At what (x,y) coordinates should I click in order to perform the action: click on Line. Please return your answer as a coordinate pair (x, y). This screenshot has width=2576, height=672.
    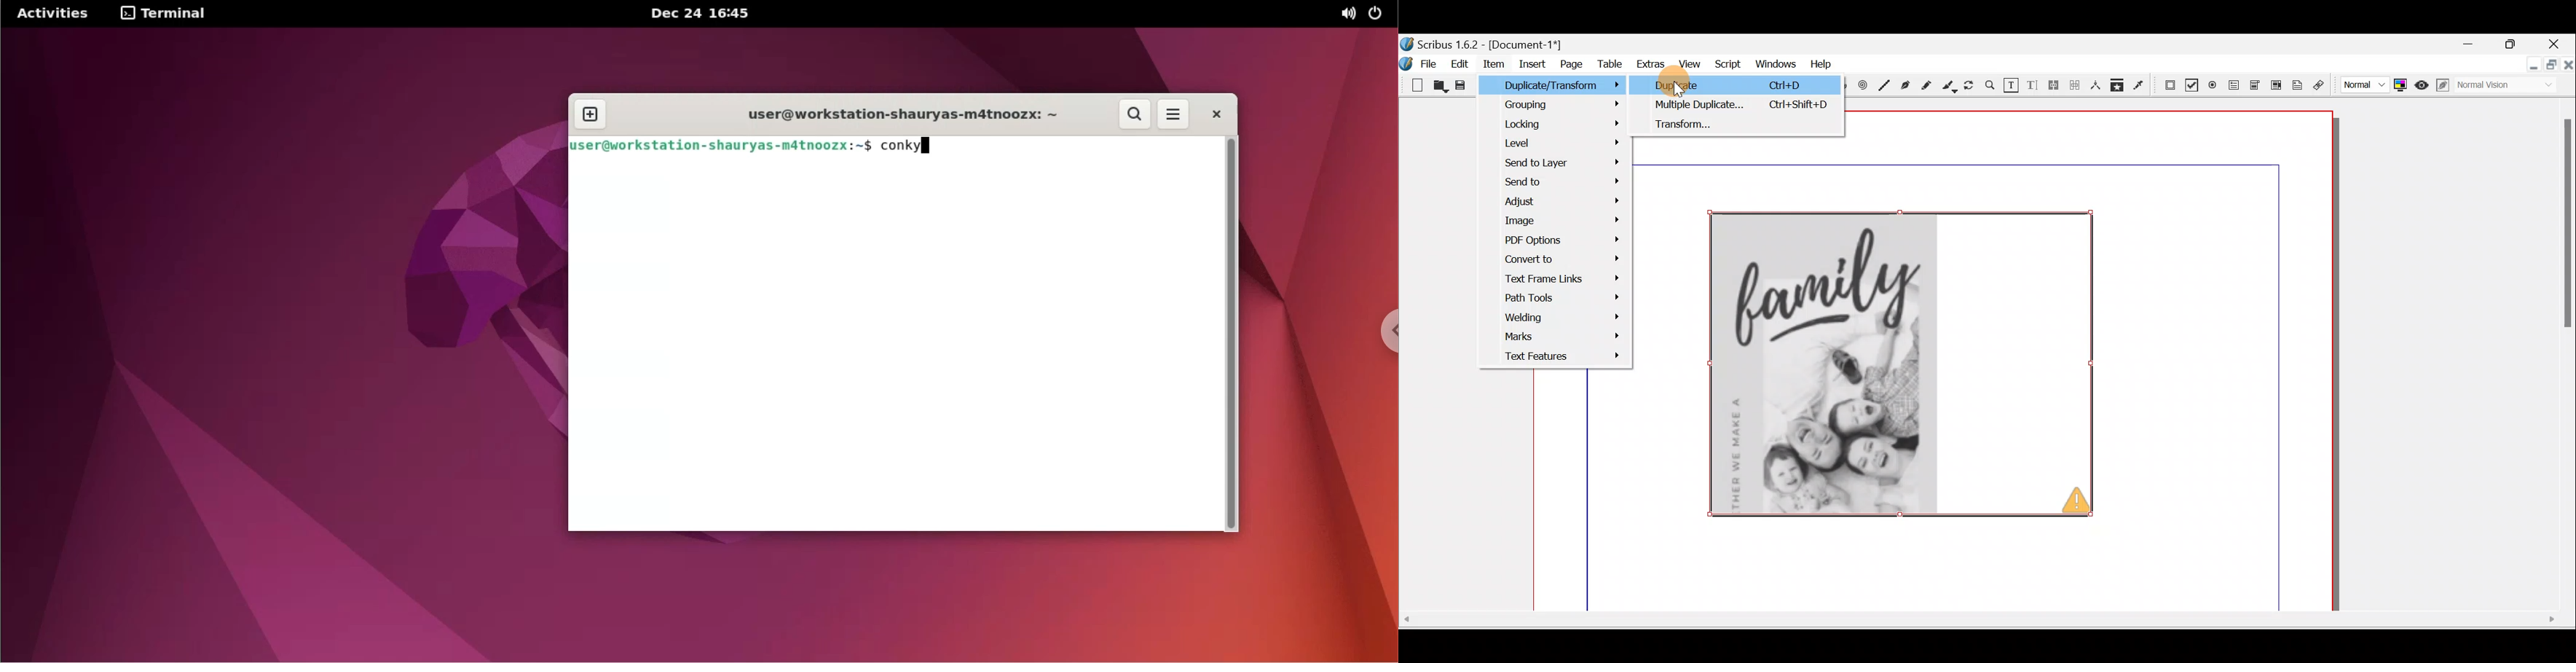
    Looking at the image, I should click on (1885, 84).